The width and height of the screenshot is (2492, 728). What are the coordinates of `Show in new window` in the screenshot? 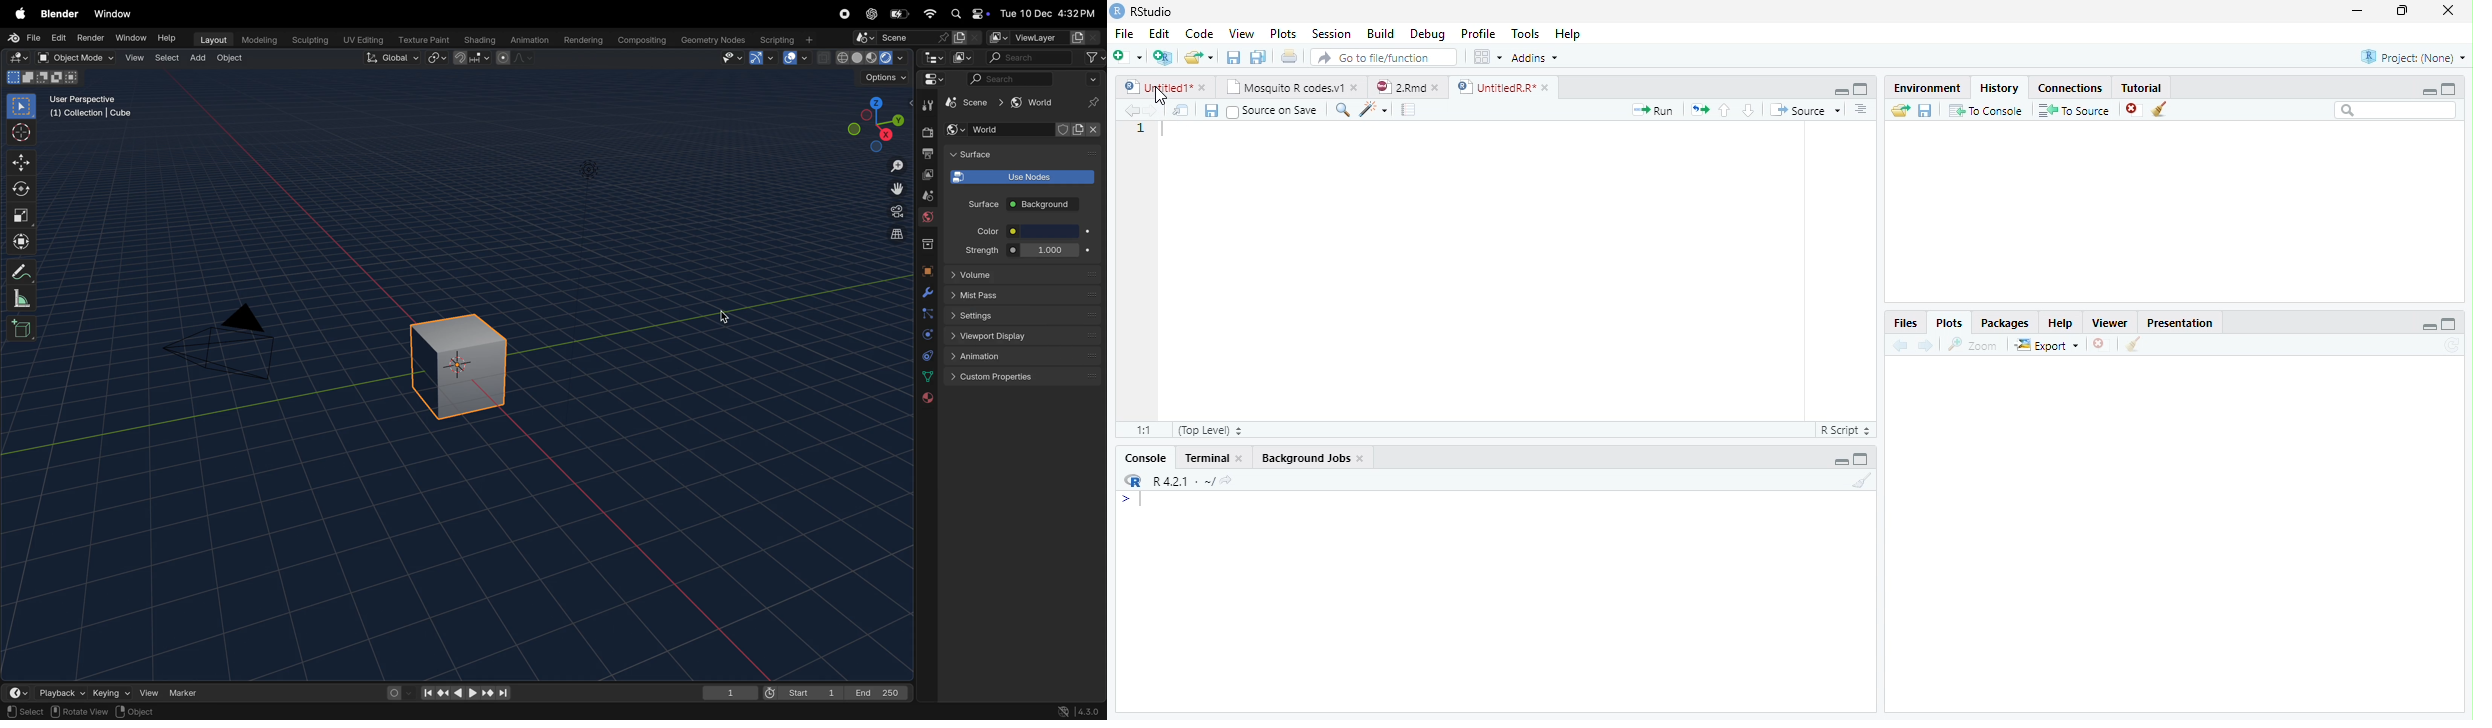 It's located at (1181, 111).